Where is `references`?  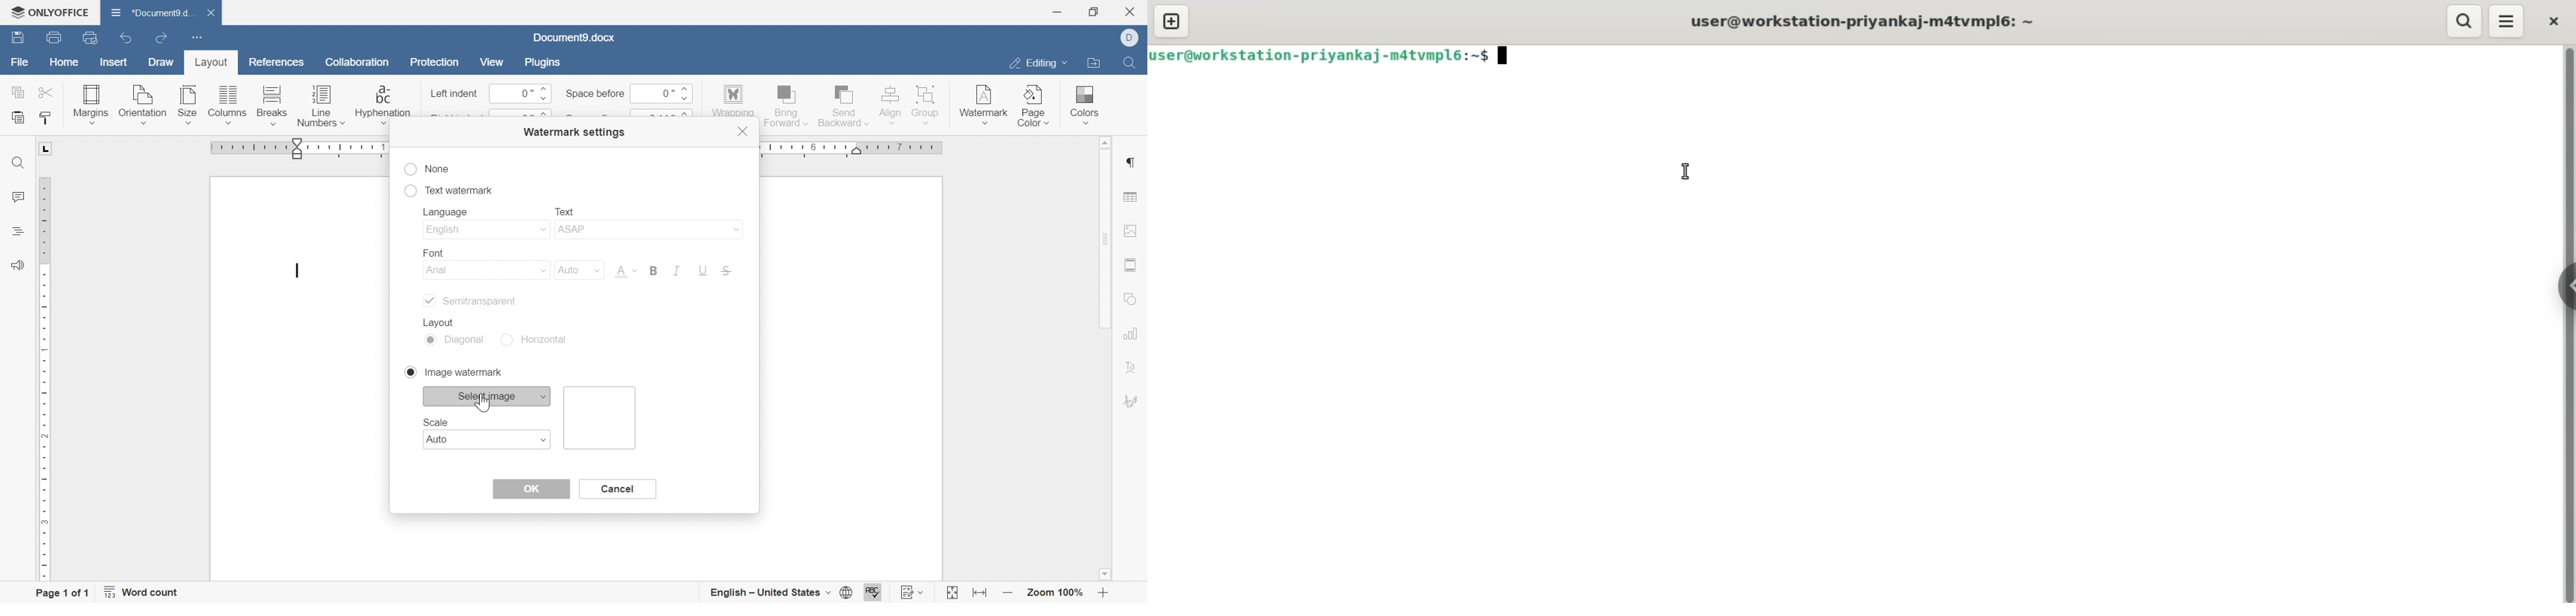
references is located at coordinates (278, 60).